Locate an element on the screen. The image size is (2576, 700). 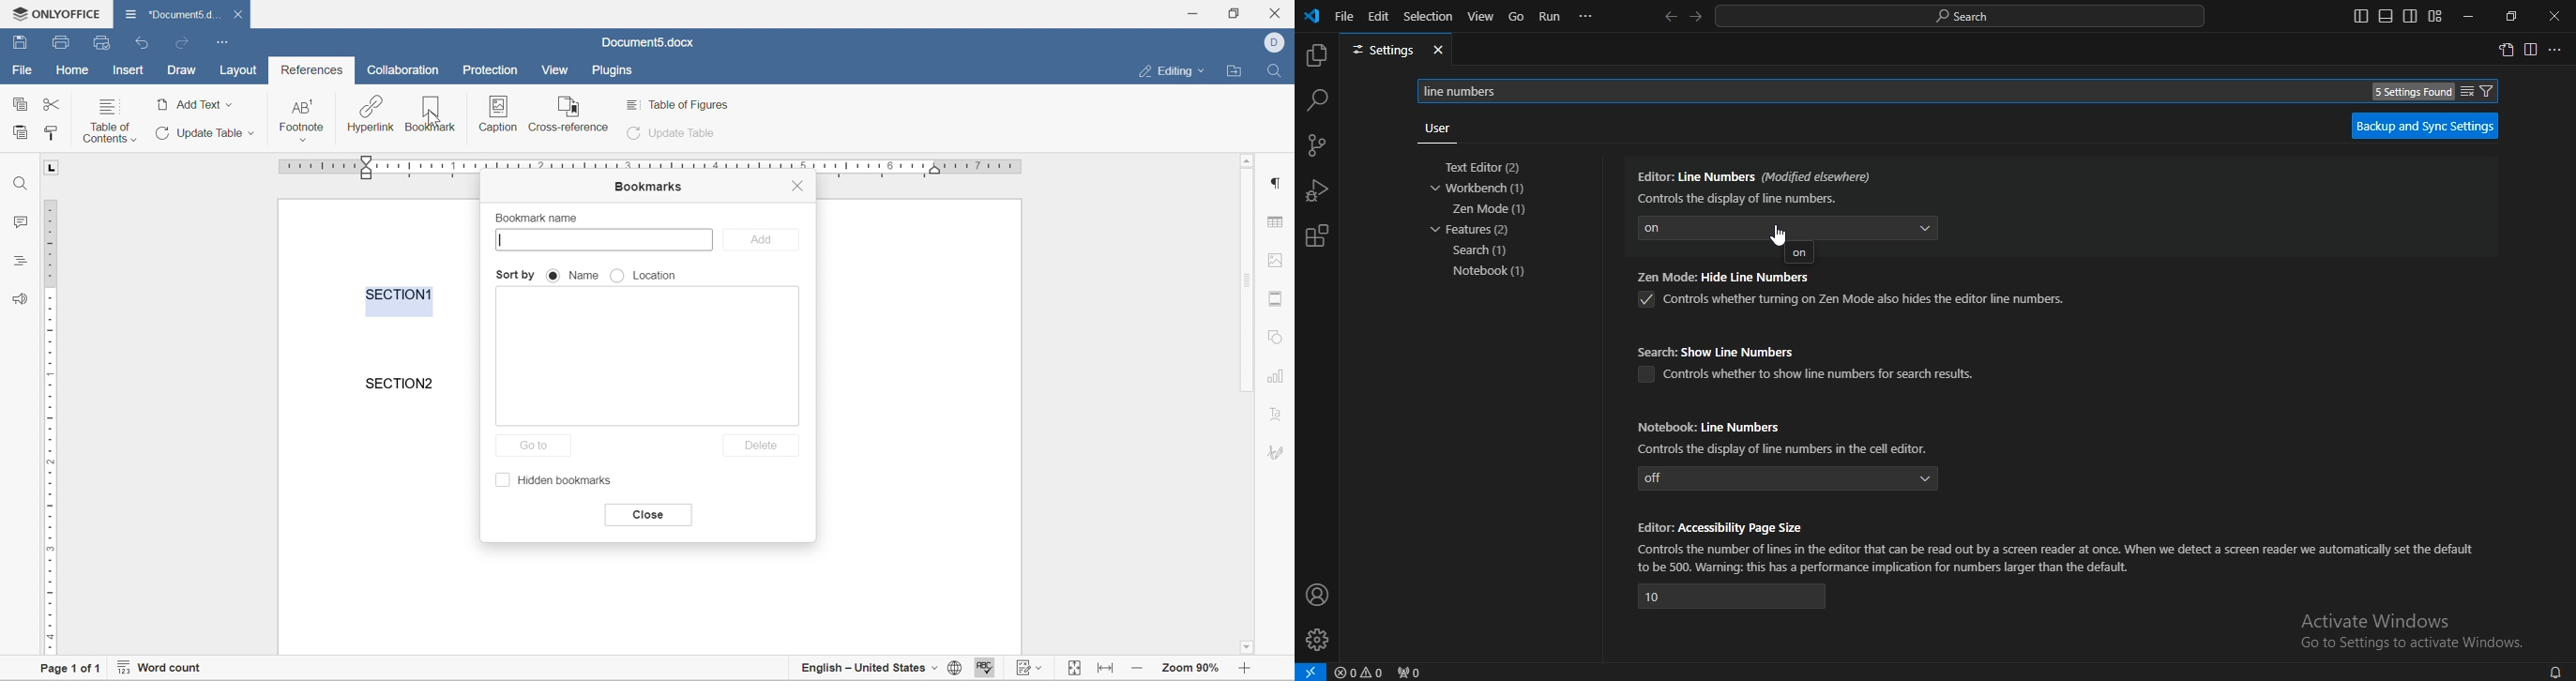
filter is located at coordinates (2478, 91).